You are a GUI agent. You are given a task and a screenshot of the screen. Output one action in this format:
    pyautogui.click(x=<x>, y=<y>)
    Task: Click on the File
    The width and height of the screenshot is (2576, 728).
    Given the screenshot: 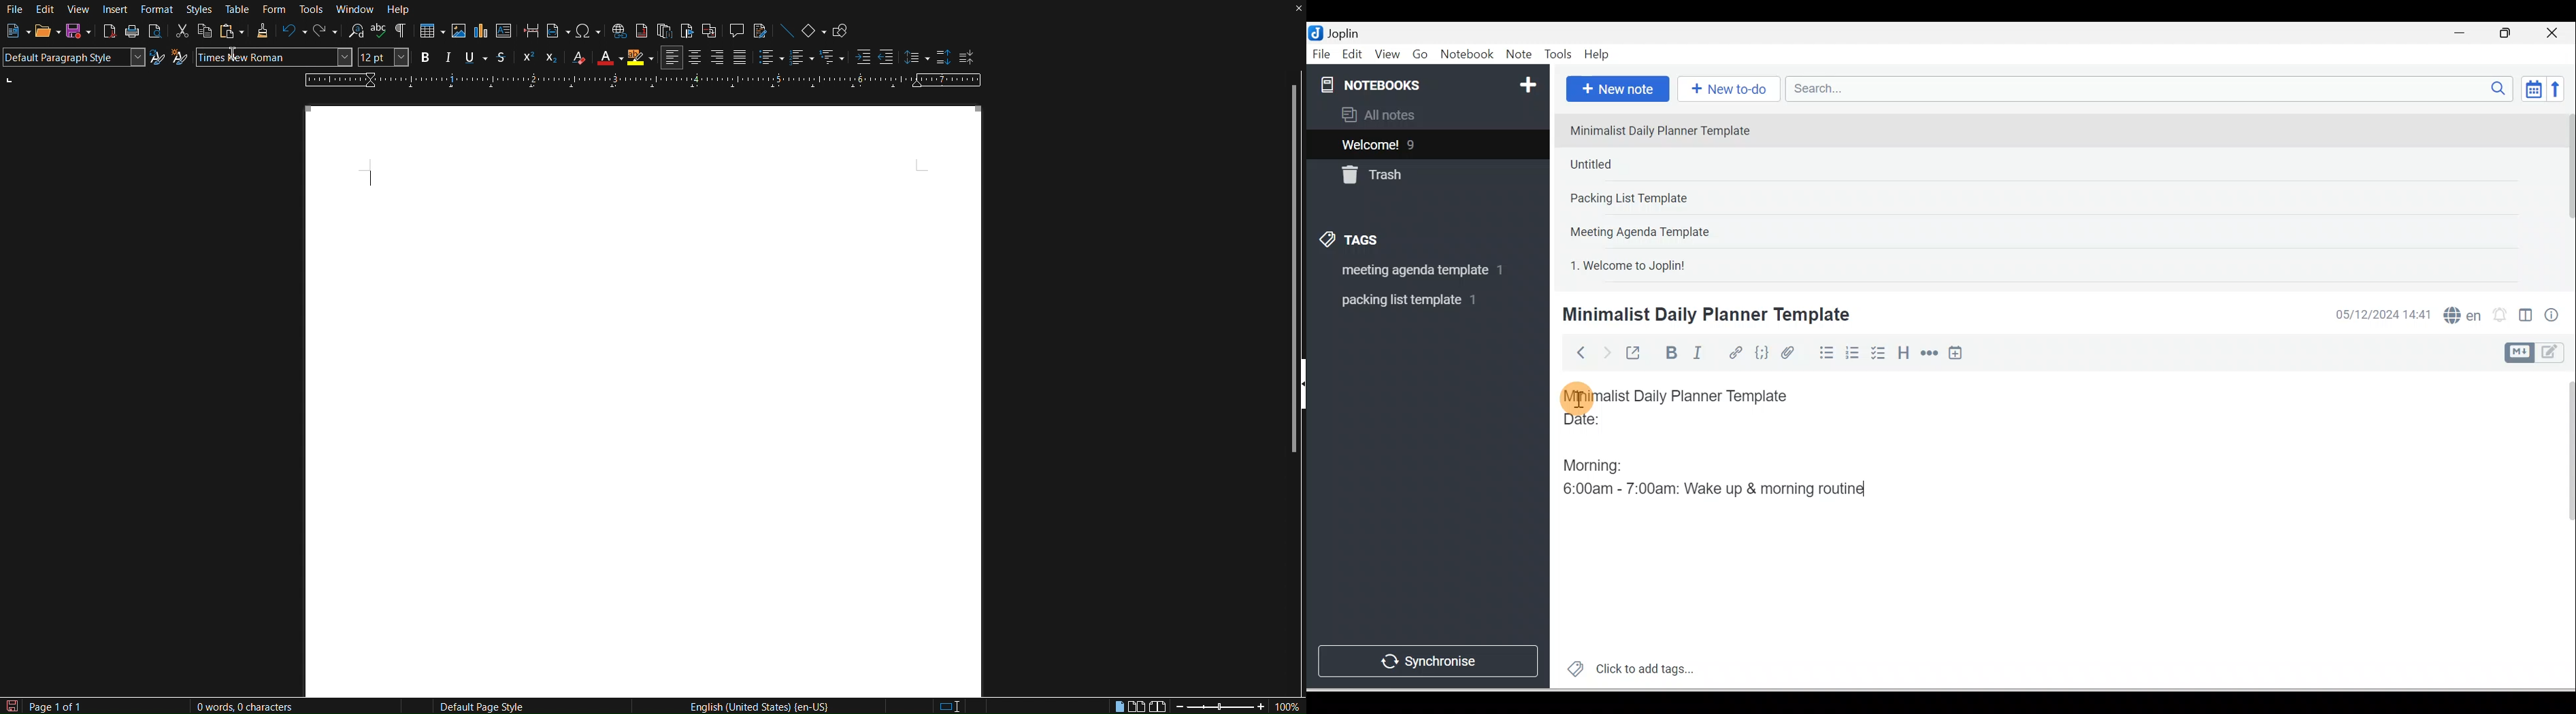 What is the action you would take?
    pyautogui.click(x=1322, y=53)
    